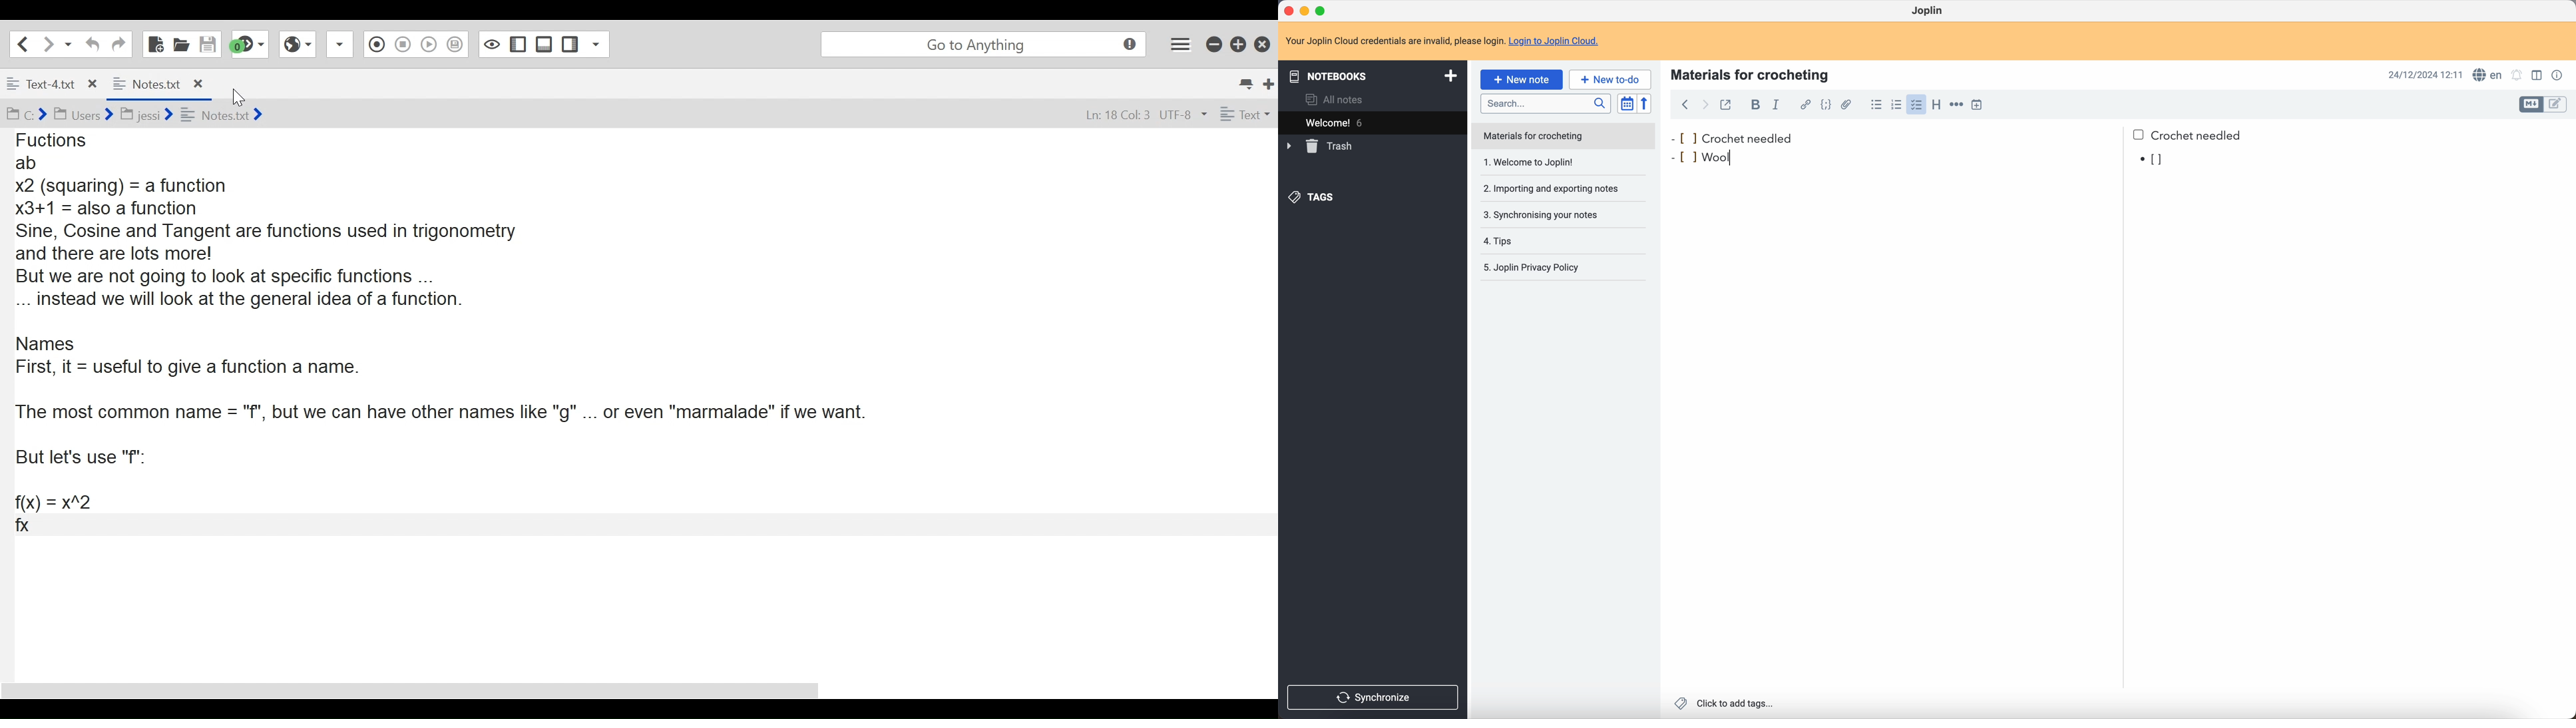 The height and width of the screenshot is (728, 2576). Describe the element at coordinates (1737, 156) in the screenshot. I see `Cursor` at that location.